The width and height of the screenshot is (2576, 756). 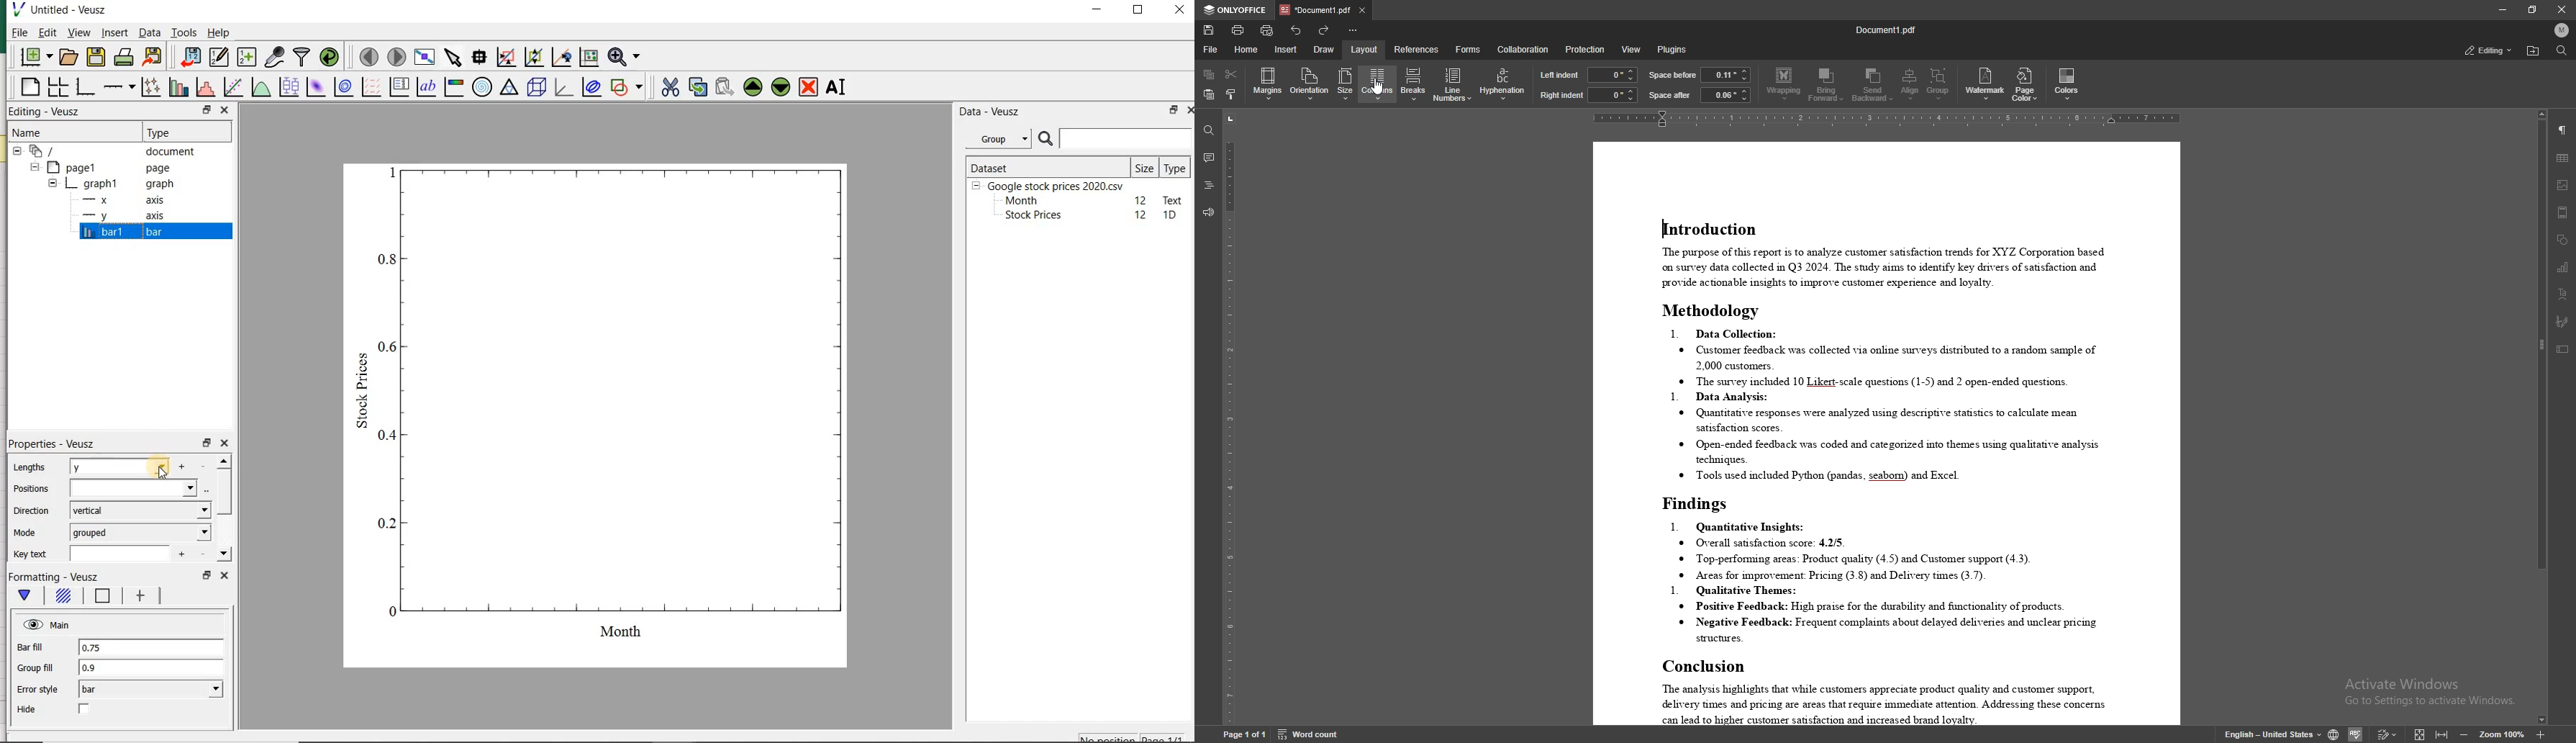 I want to click on cut, so click(x=1230, y=74).